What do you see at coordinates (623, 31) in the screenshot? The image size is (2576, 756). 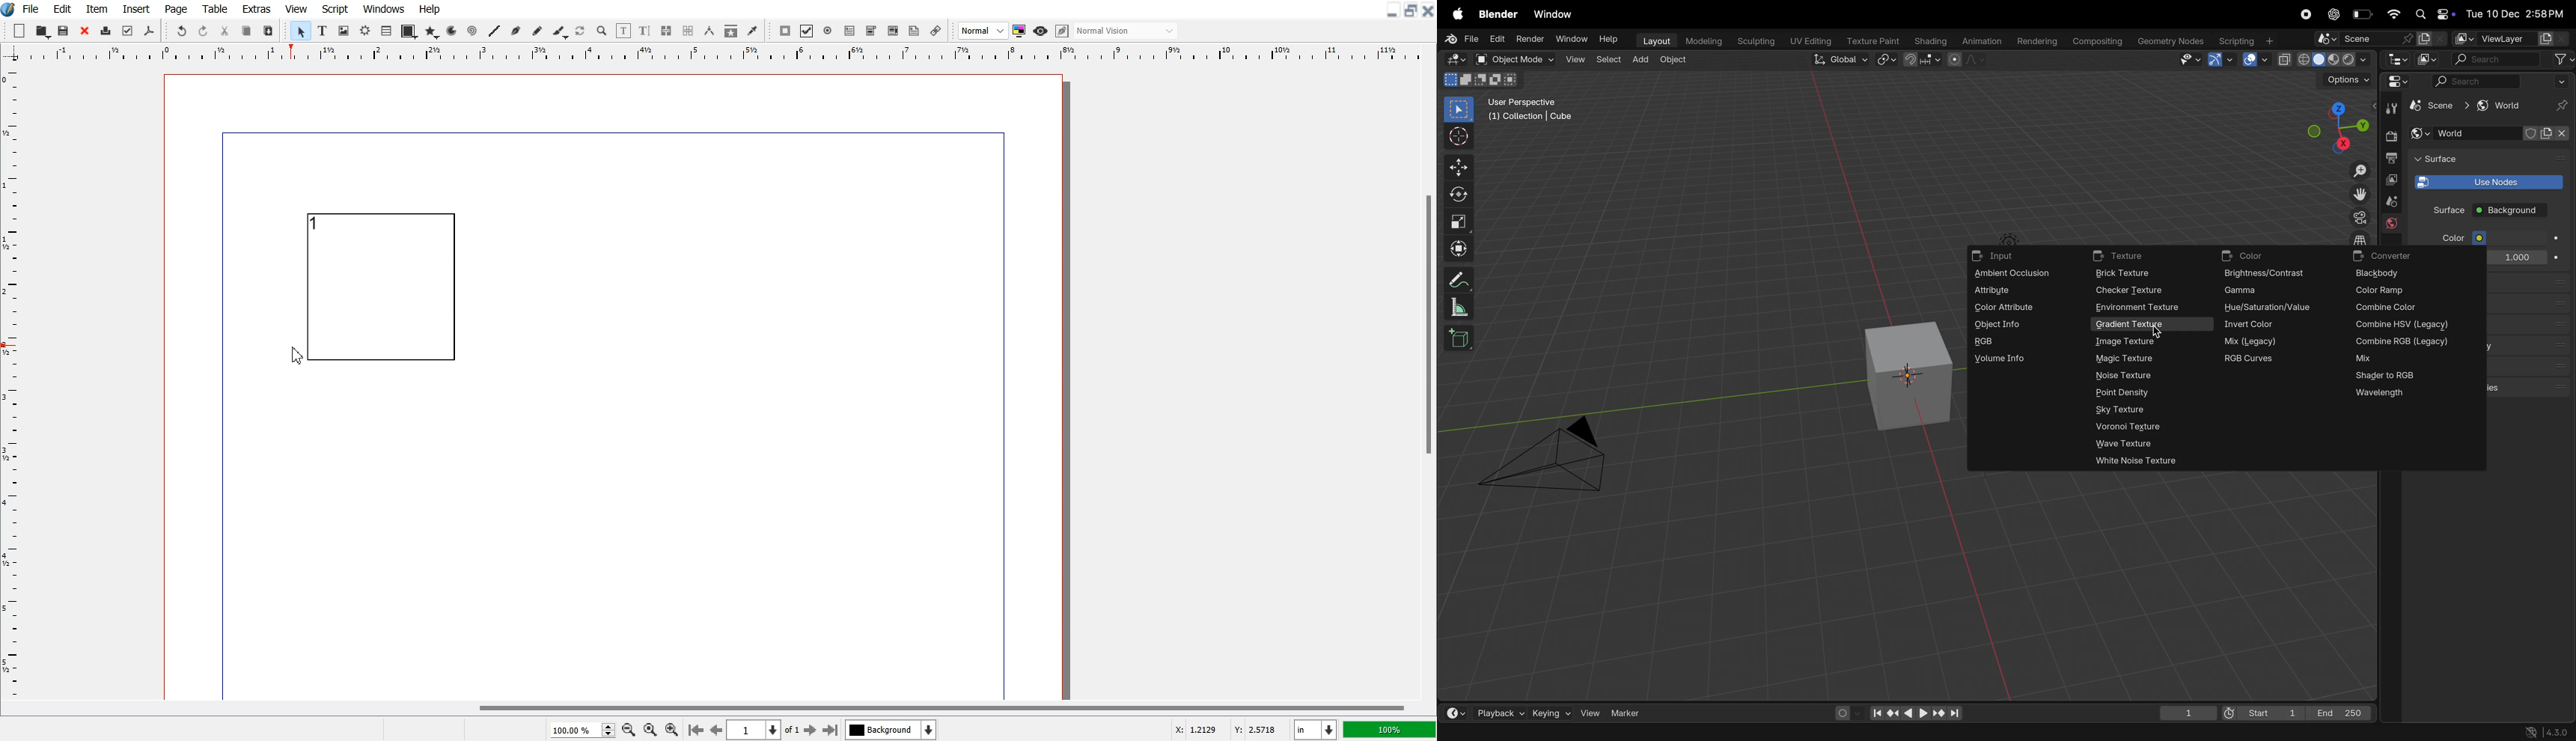 I see `Edit content of frame` at bounding box center [623, 31].